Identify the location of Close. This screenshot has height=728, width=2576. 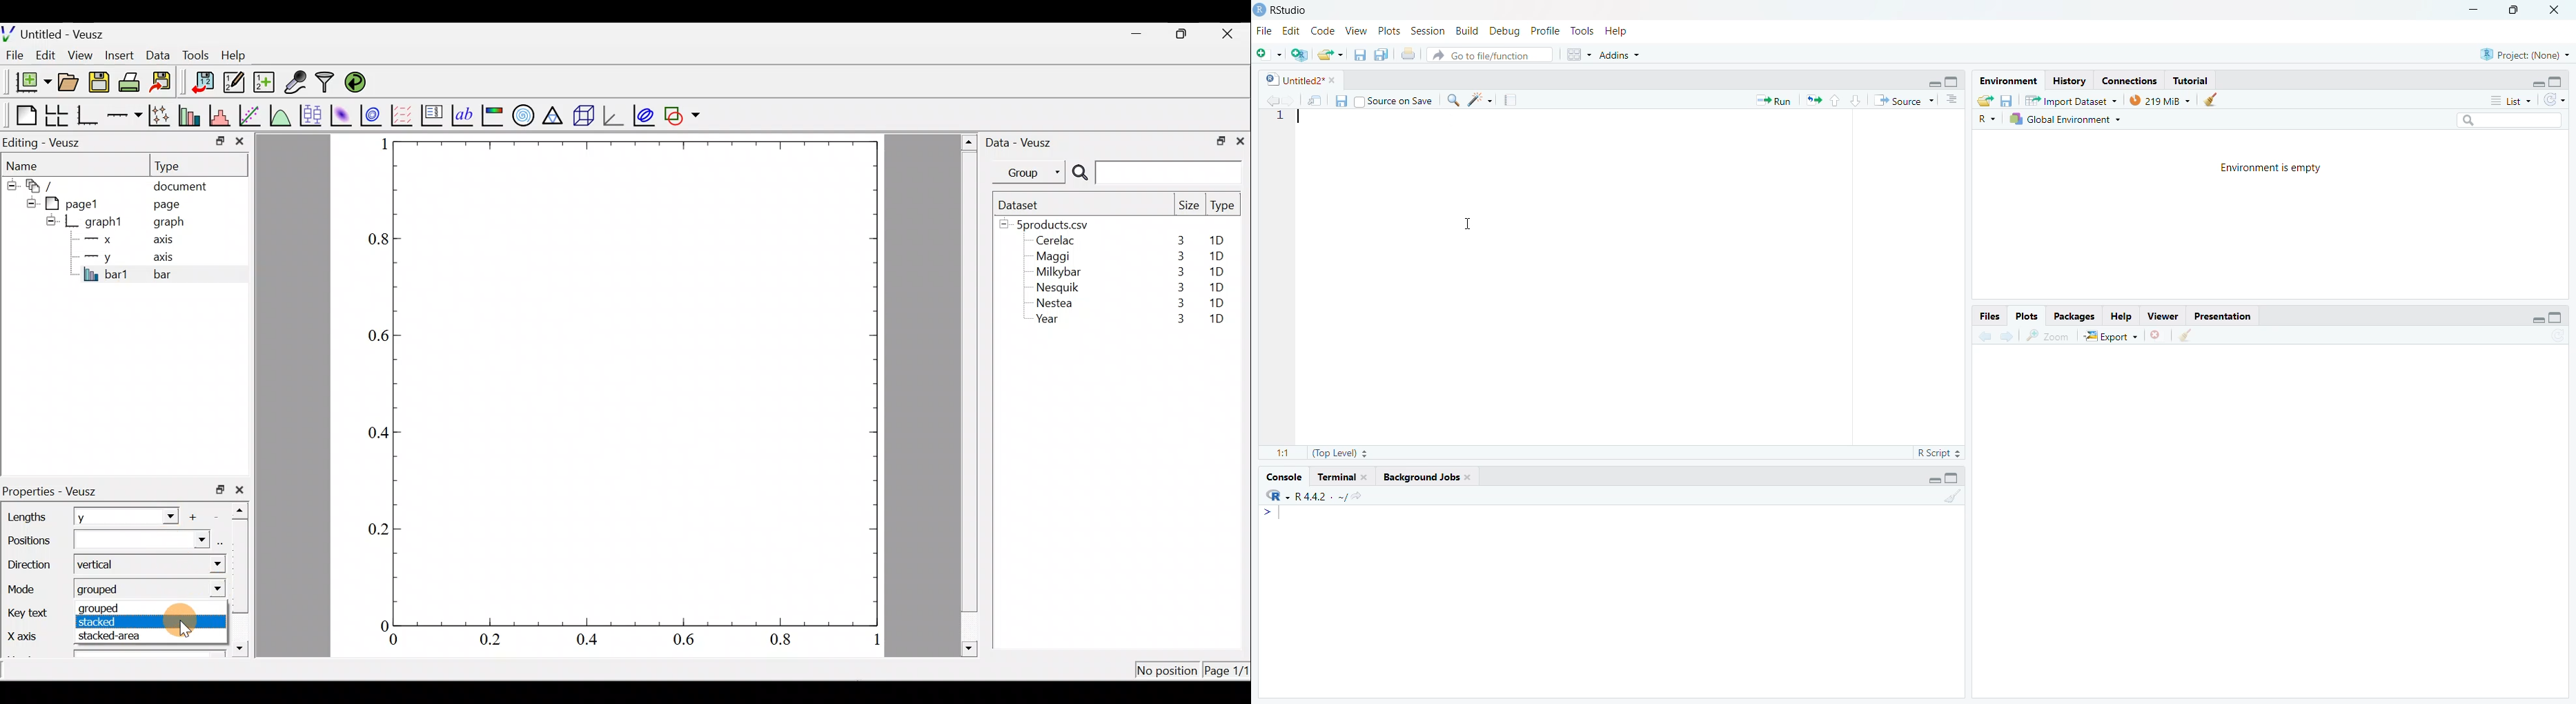
(2557, 11).